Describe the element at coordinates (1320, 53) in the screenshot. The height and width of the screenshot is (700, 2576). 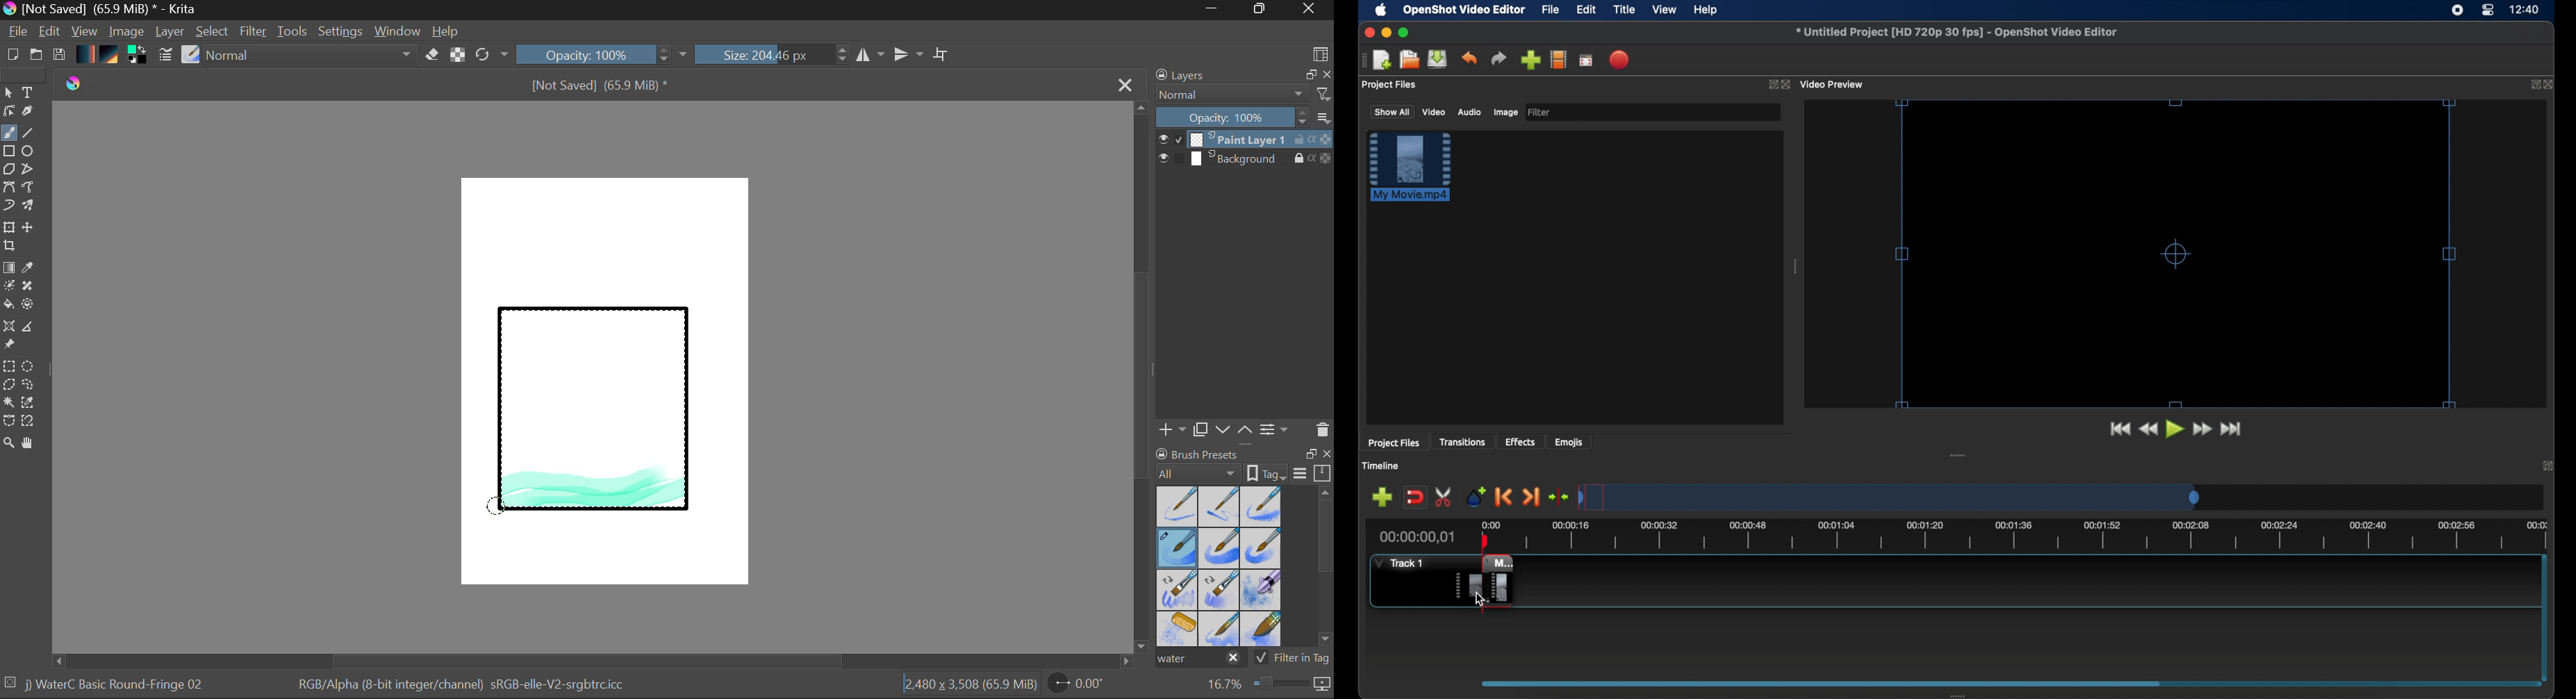
I see `Choose Workspace` at that location.